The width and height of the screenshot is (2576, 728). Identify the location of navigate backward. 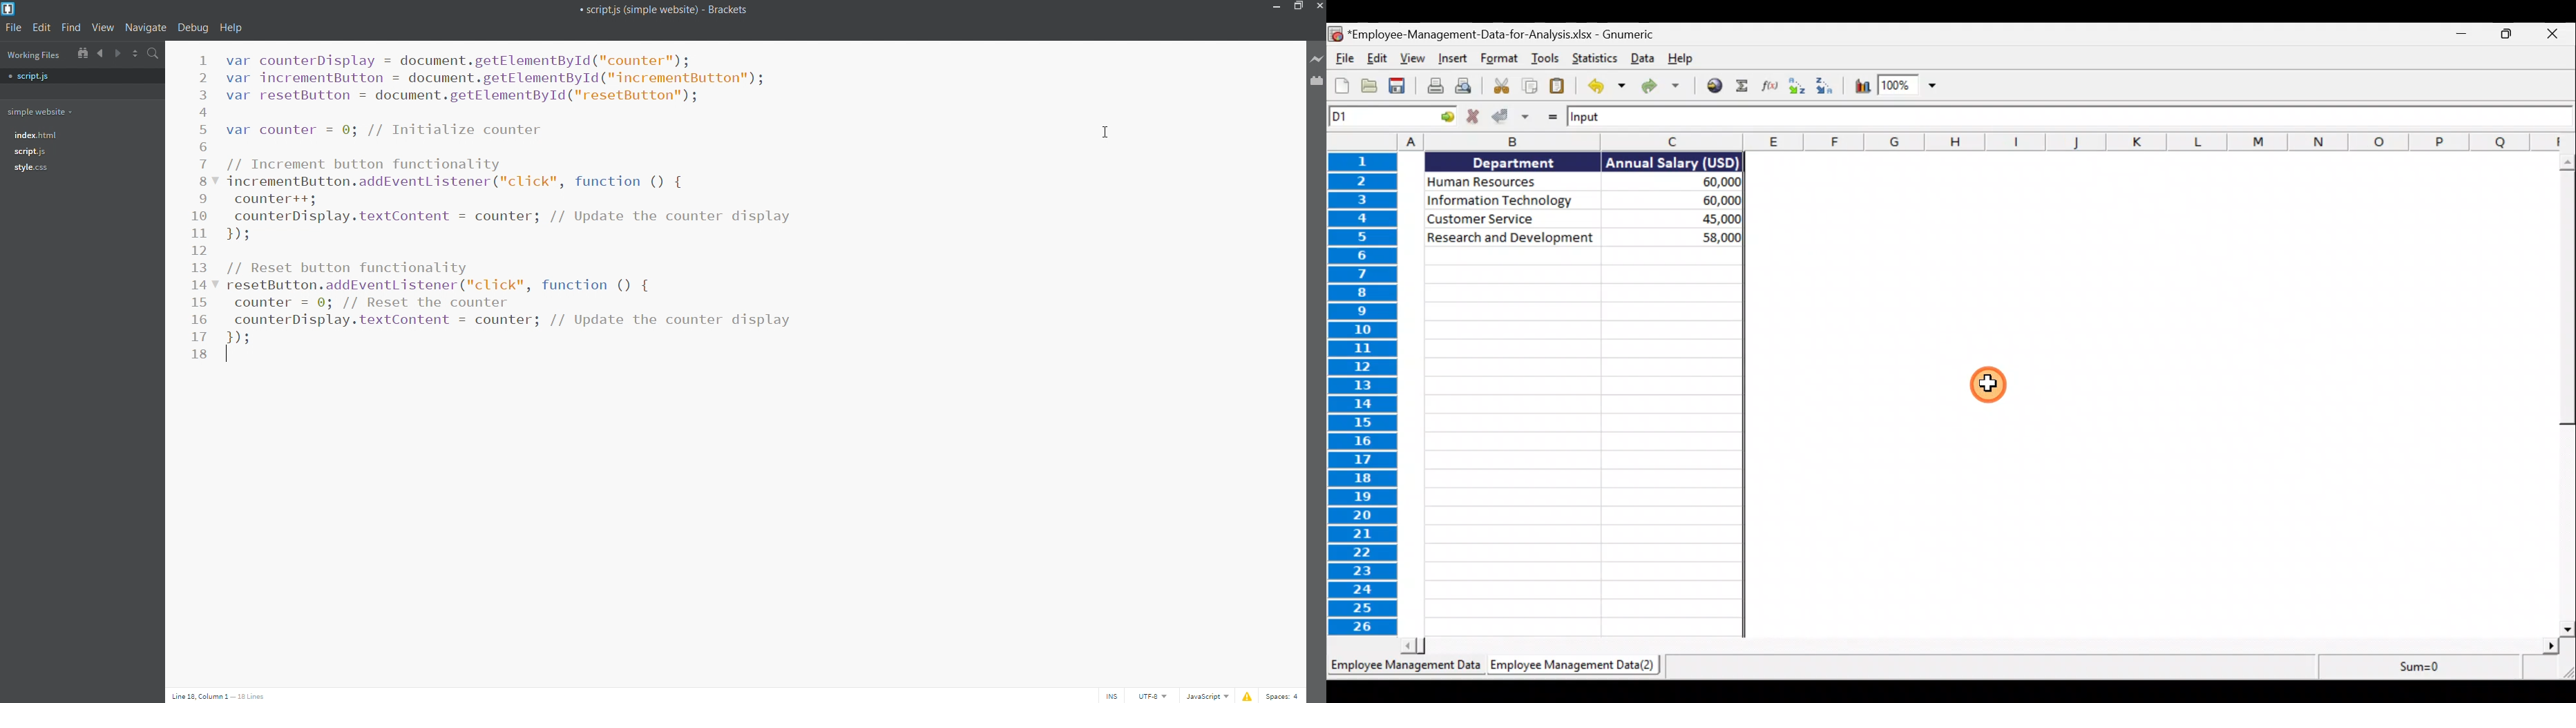
(100, 54).